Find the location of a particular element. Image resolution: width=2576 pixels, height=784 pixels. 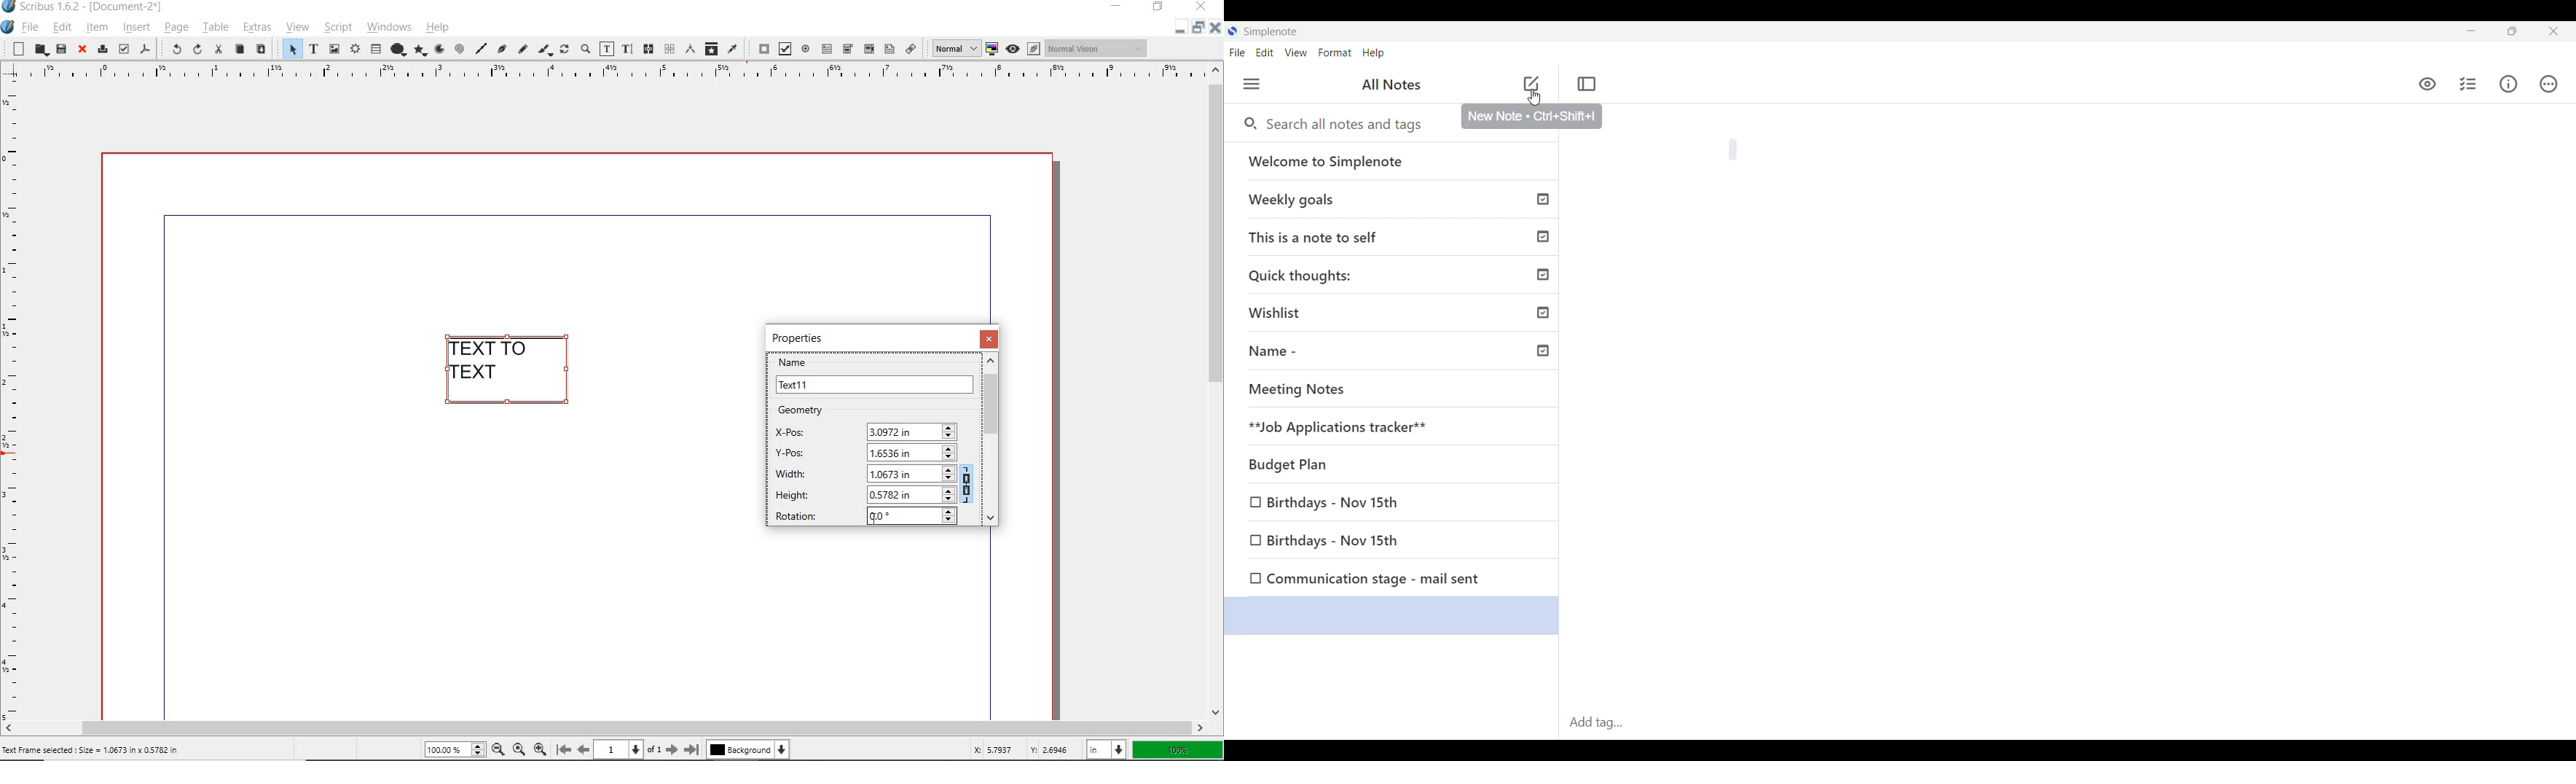

ruler is located at coordinates (15, 405).